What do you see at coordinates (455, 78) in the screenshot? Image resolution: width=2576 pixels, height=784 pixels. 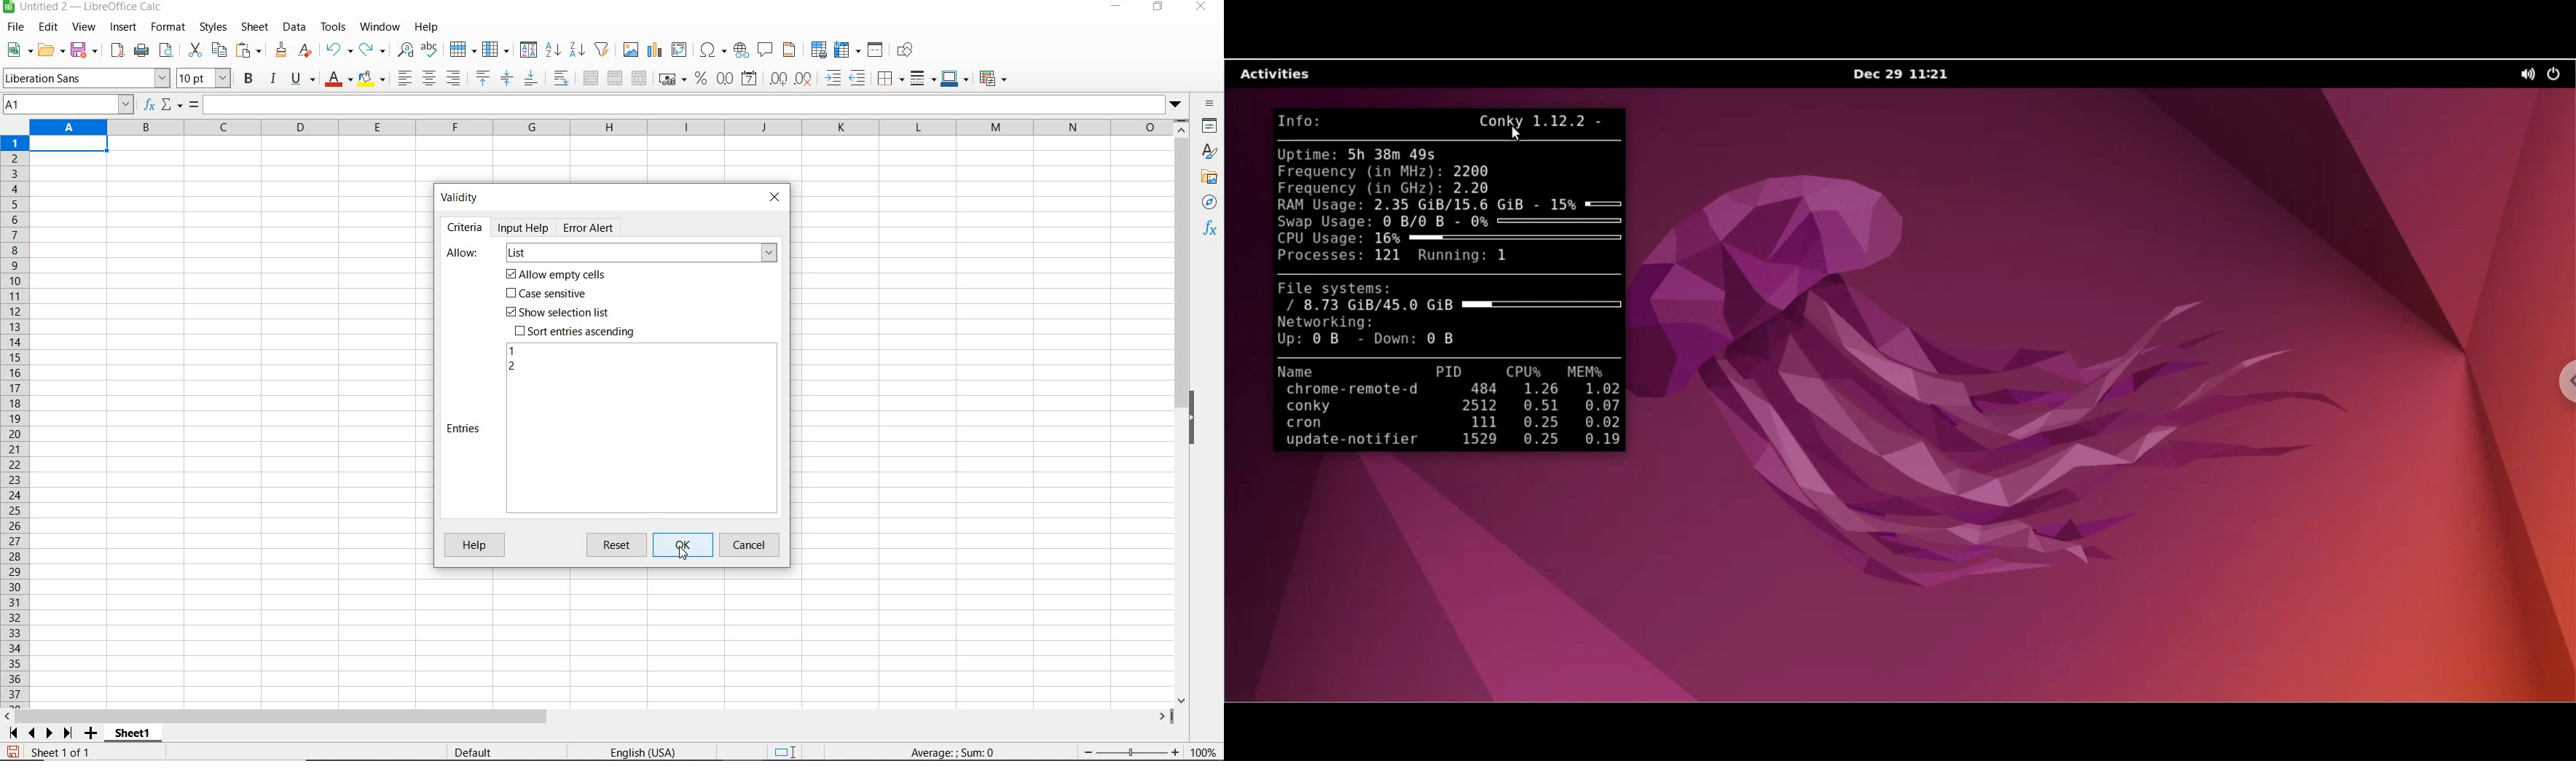 I see `align right` at bounding box center [455, 78].